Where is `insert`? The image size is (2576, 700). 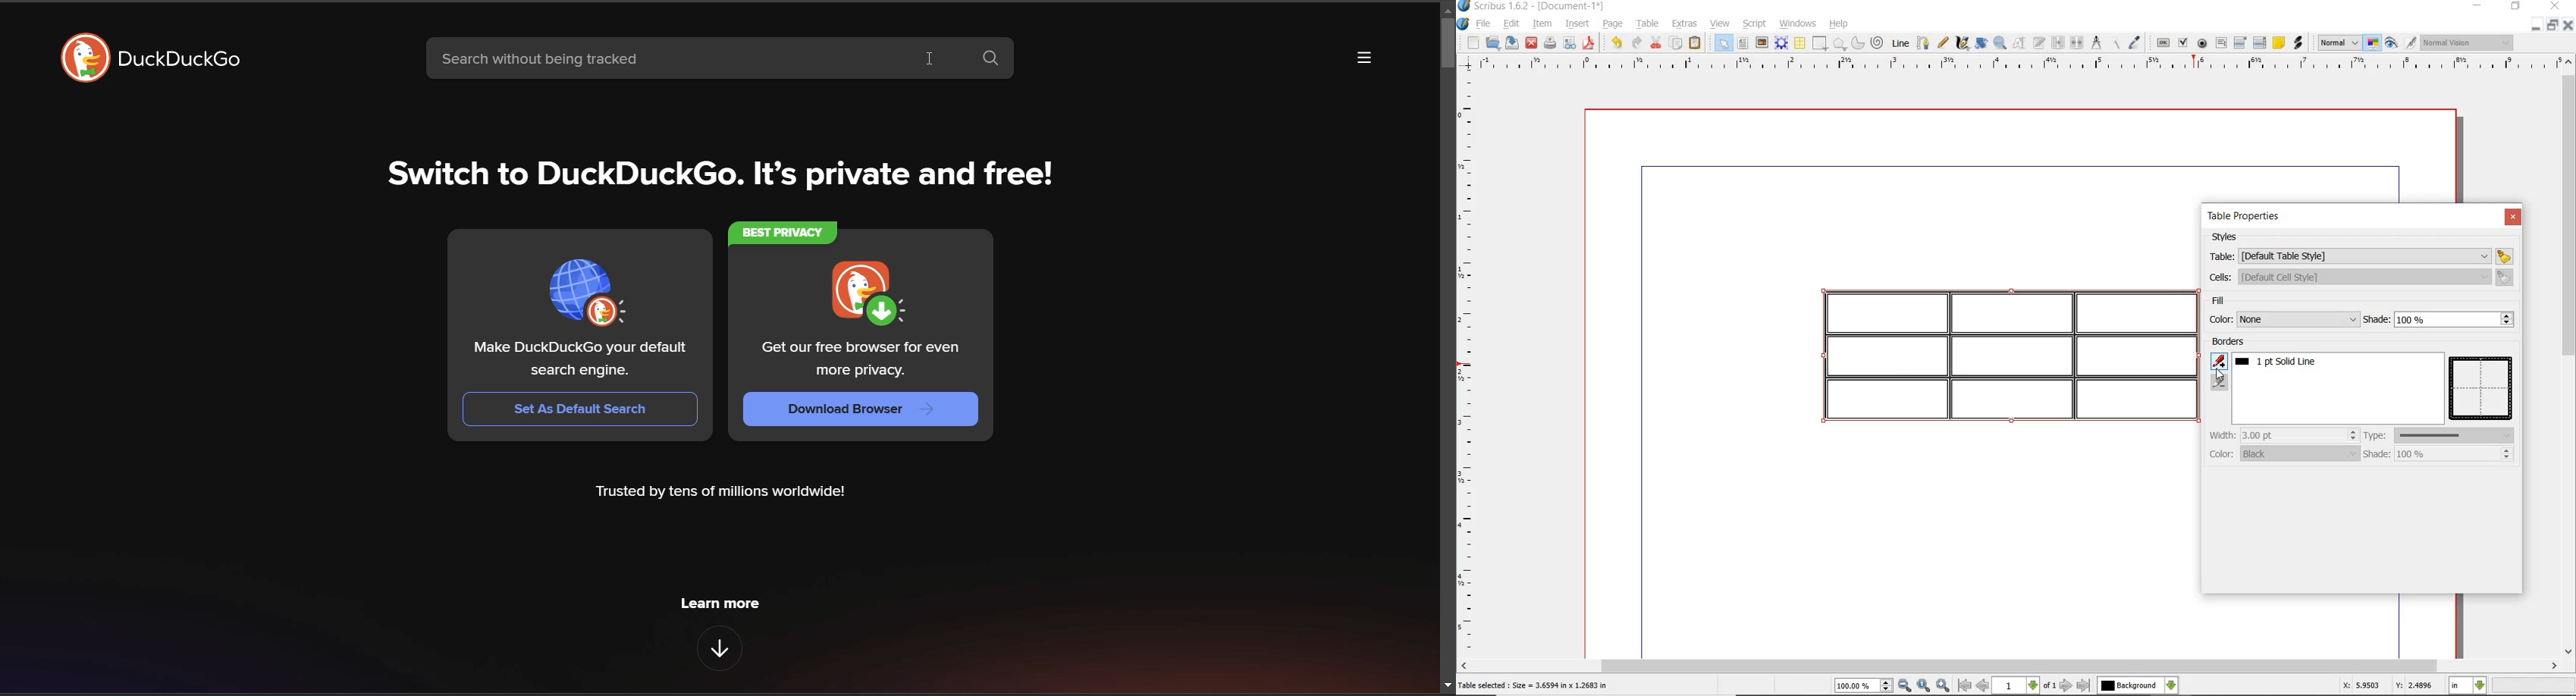 insert is located at coordinates (1580, 23).